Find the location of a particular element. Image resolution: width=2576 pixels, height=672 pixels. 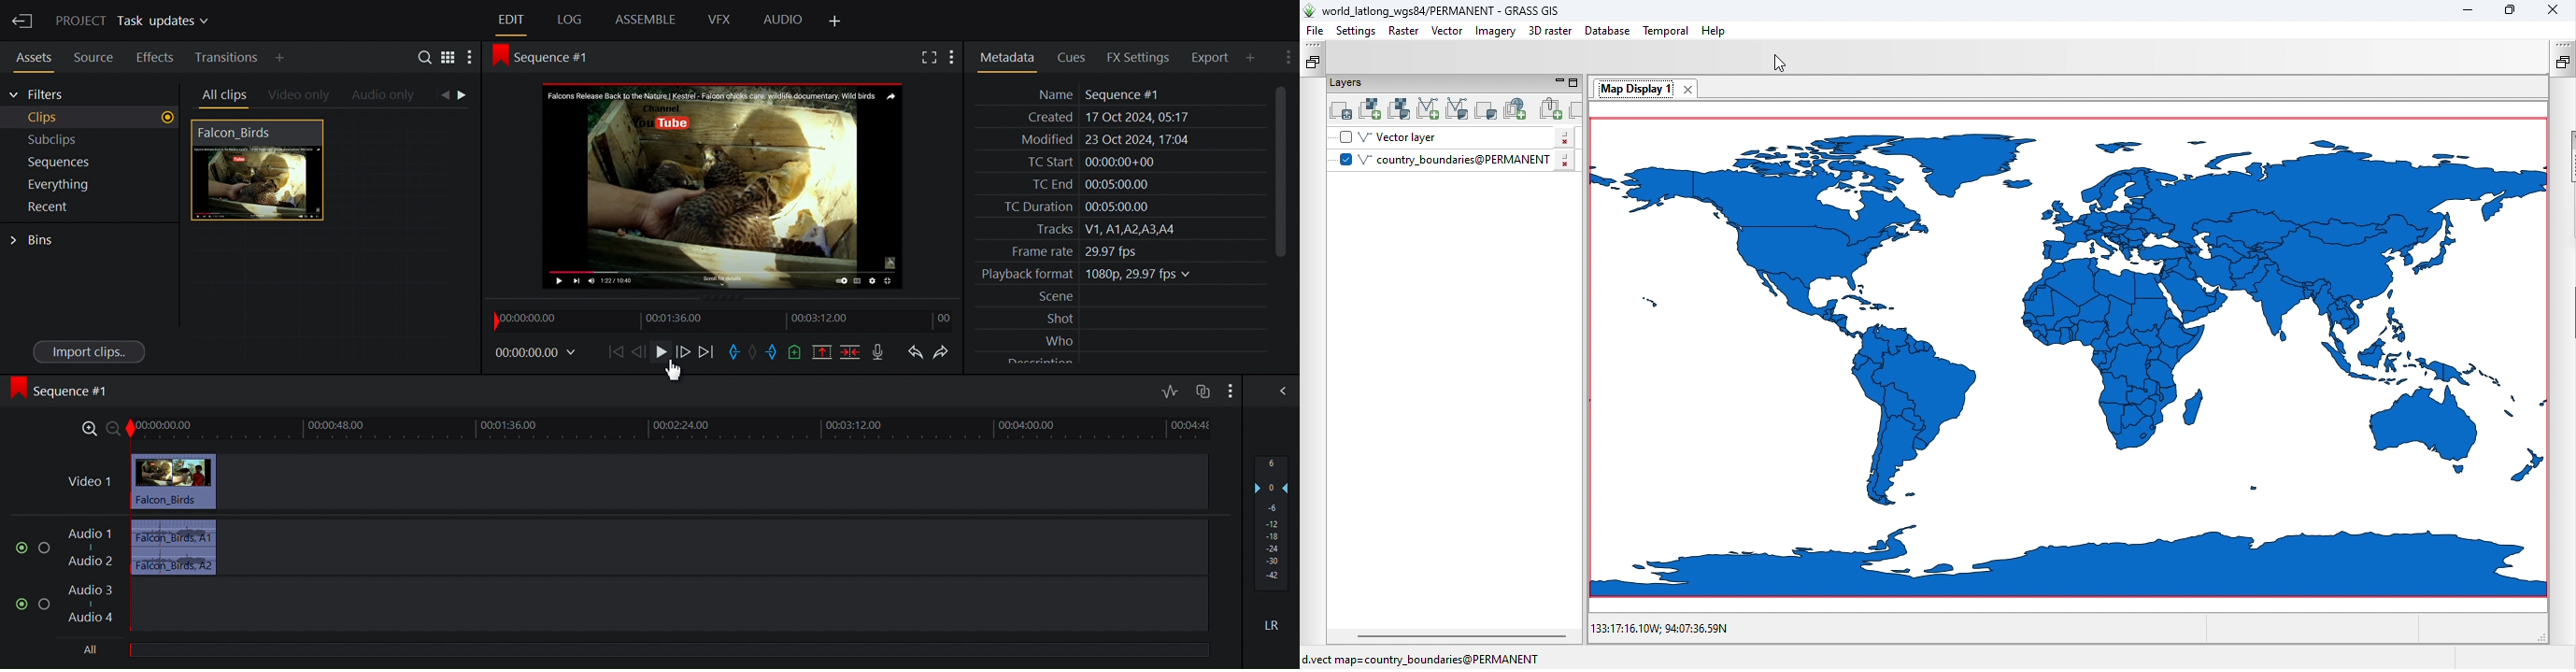

Add Panle is located at coordinates (1255, 58).